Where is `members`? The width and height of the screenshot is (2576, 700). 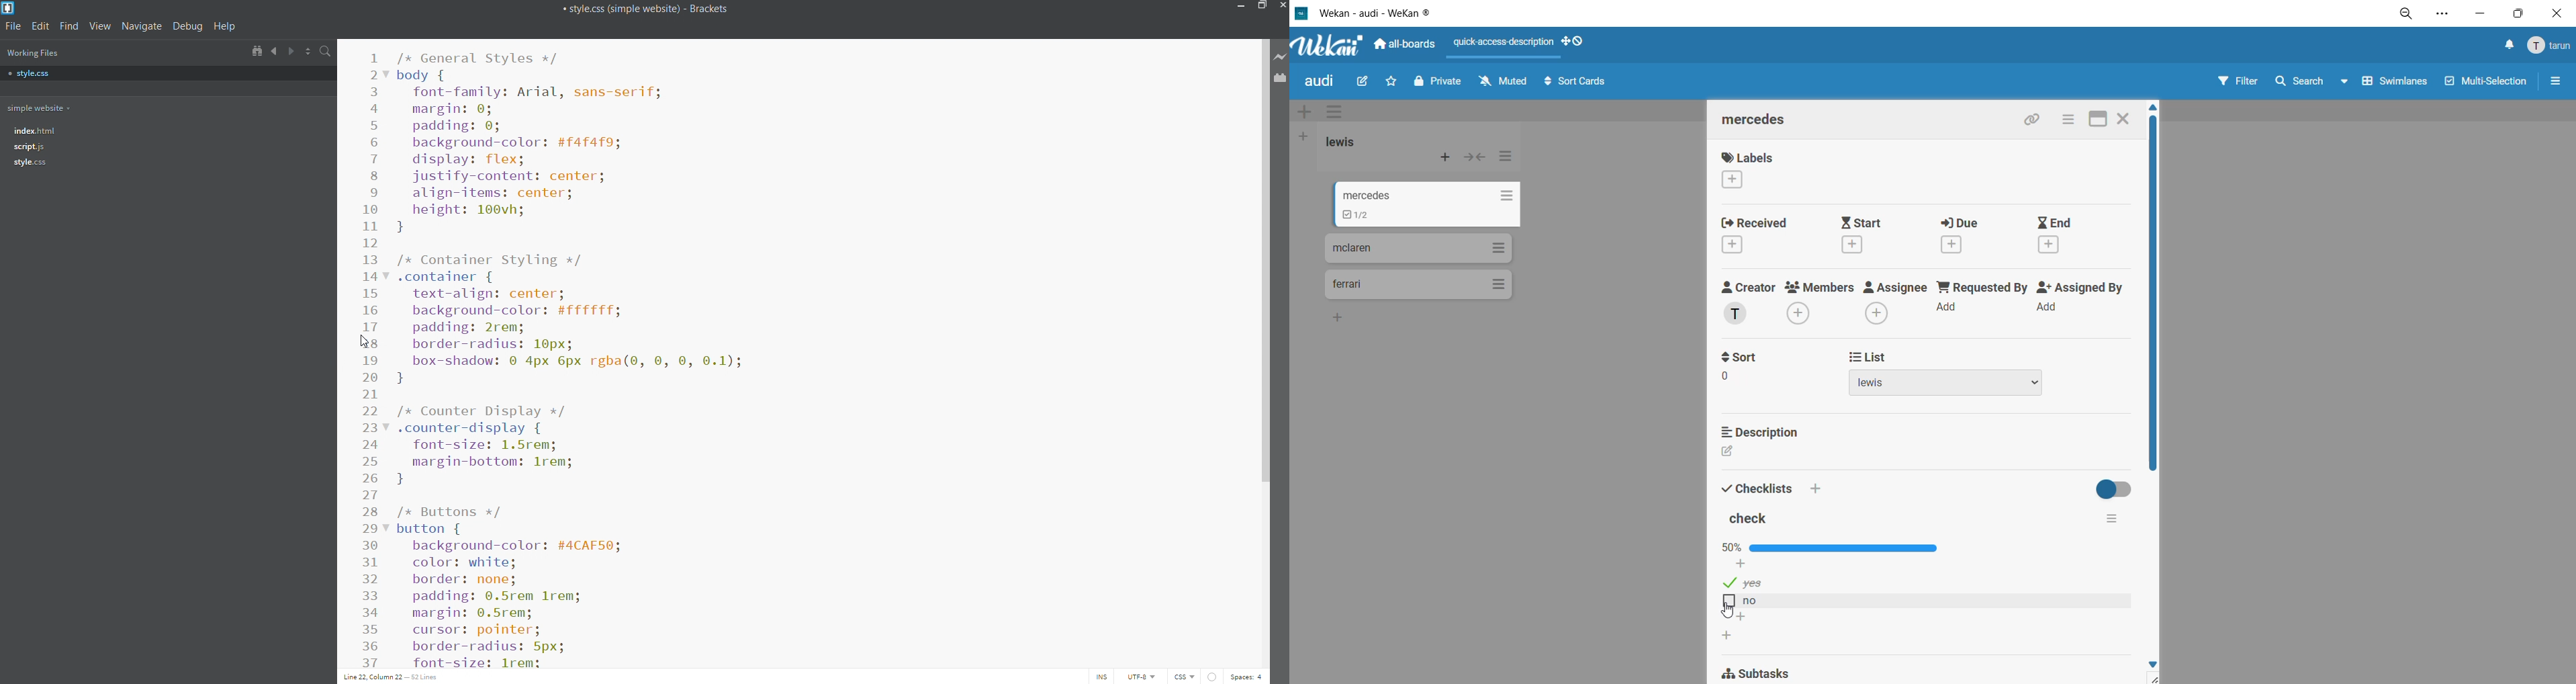 members is located at coordinates (1819, 304).